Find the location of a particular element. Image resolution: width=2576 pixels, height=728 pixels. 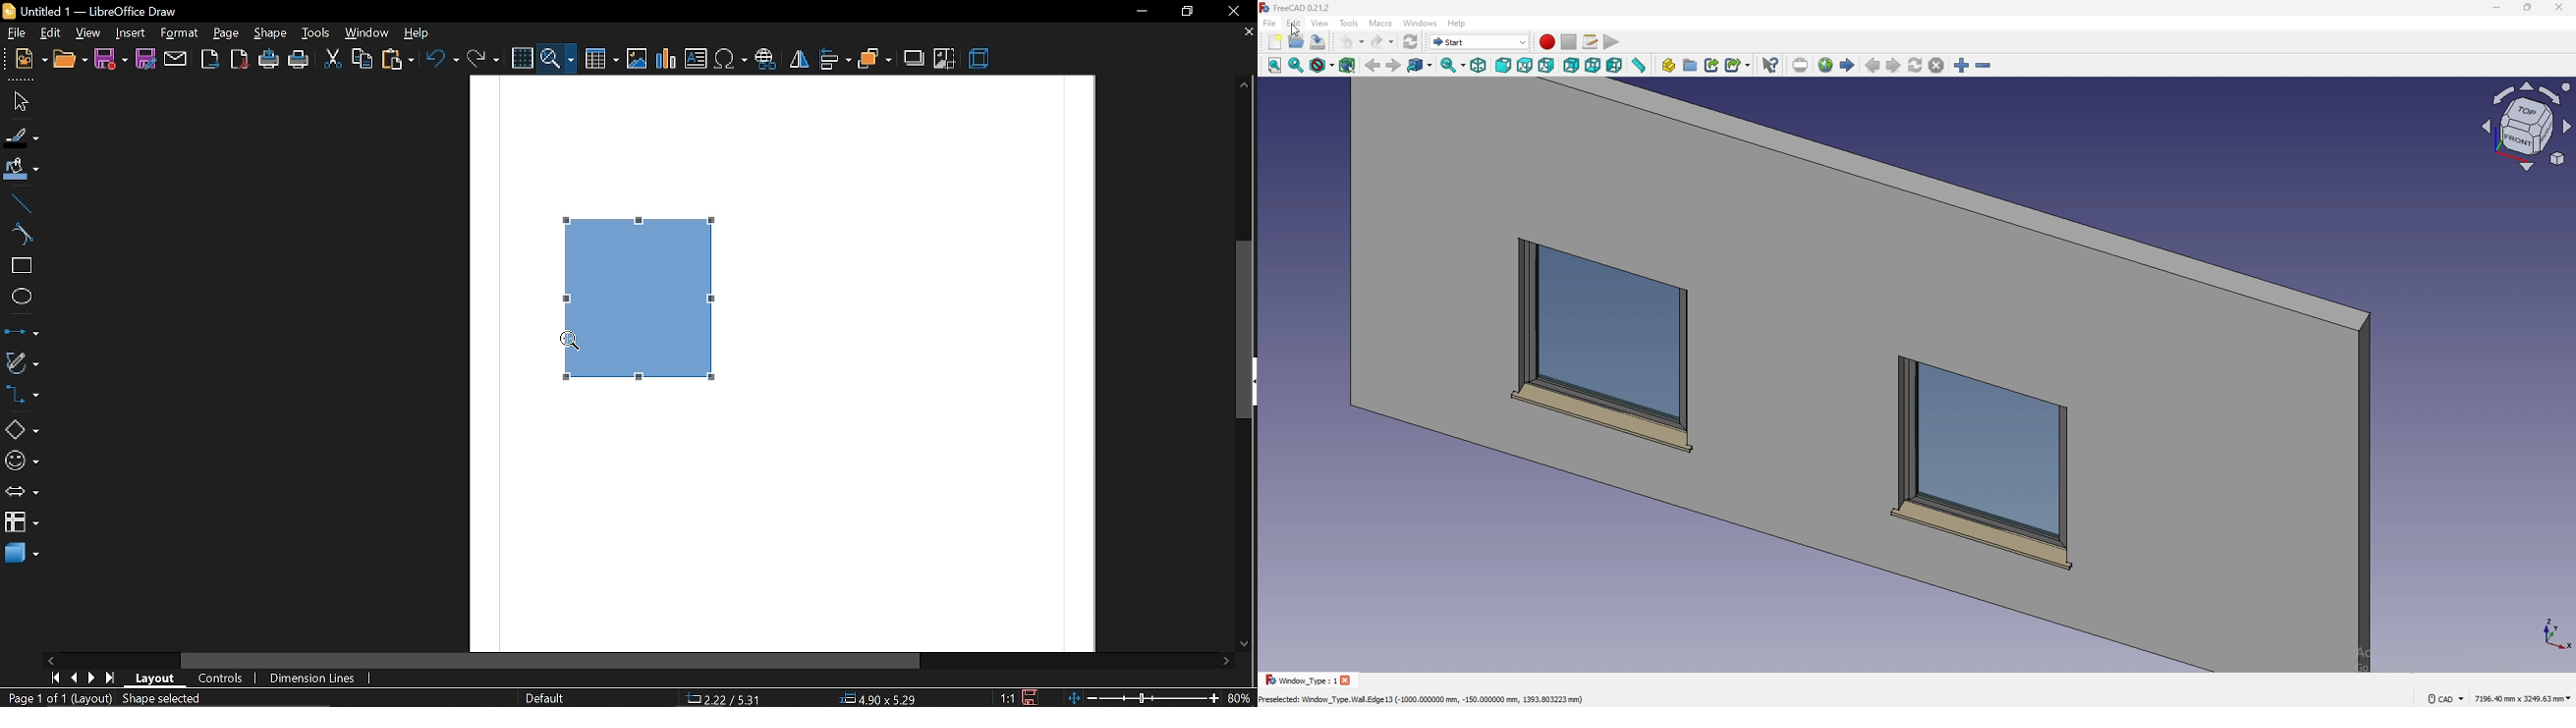

open is located at coordinates (1297, 41).